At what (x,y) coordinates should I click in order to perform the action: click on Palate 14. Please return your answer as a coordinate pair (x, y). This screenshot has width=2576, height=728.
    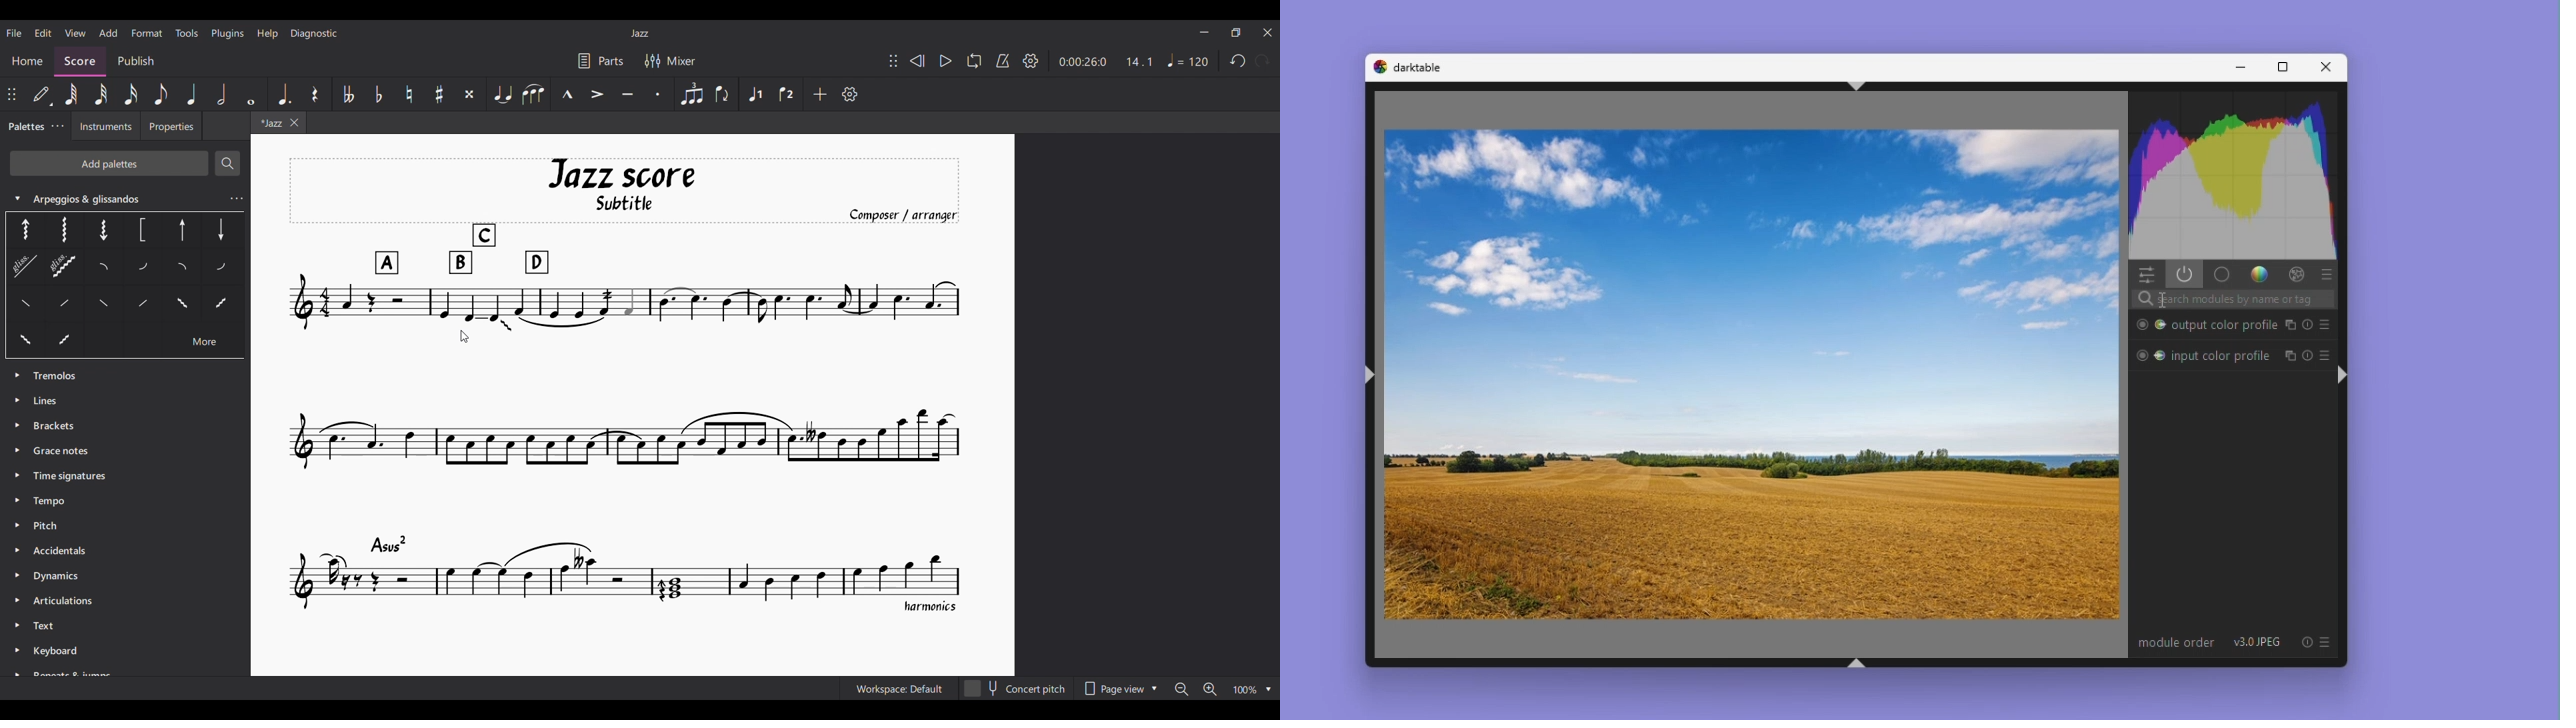
    Looking at the image, I should click on (139, 307).